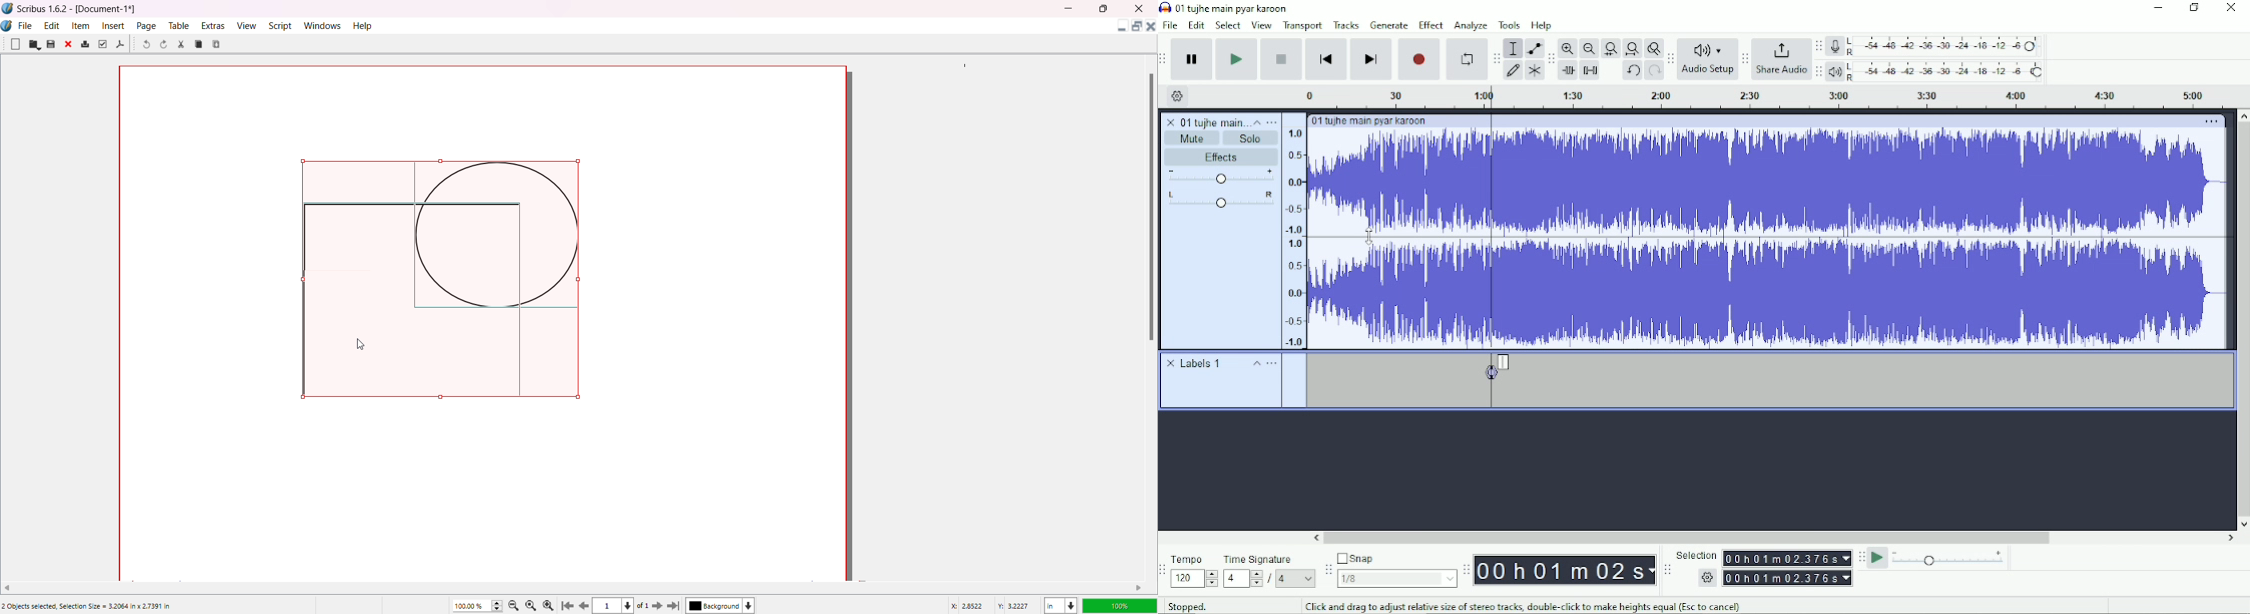 The width and height of the screenshot is (2268, 616). Describe the element at coordinates (1568, 71) in the screenshot. I see `Trim audio outside selection` at that location.